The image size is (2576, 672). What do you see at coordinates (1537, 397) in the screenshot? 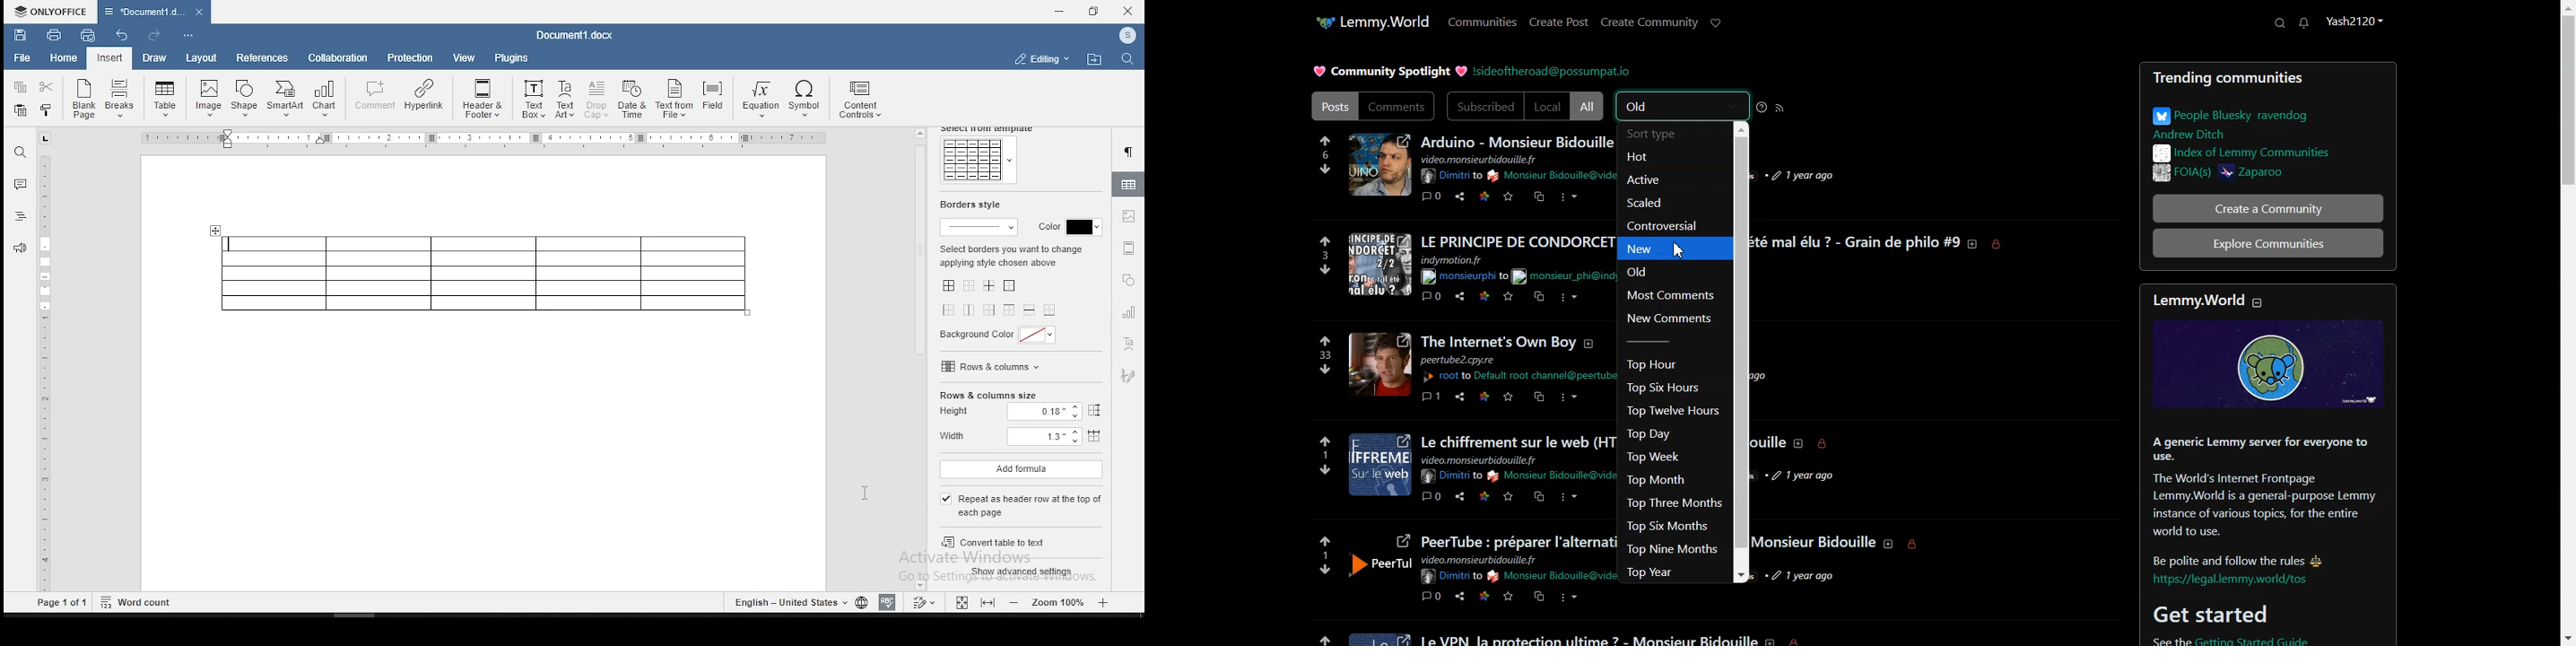
I see `` at bounding box center [1537, 397].